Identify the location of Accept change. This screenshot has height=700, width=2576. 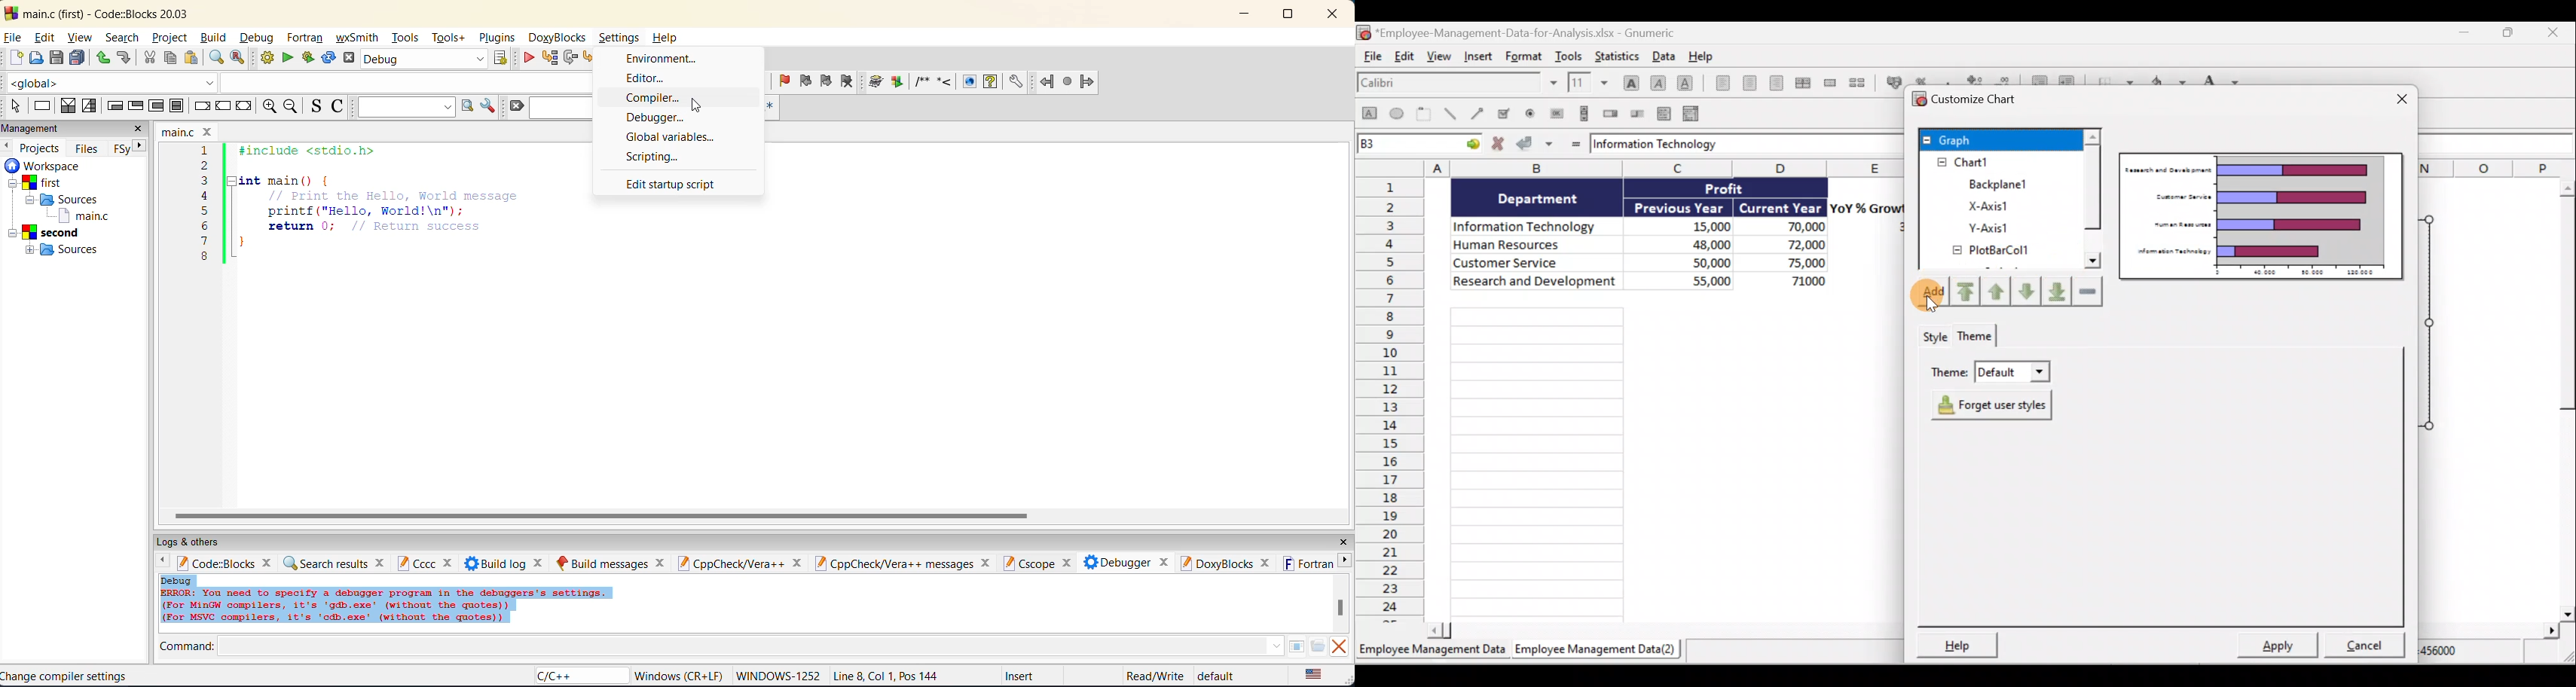
(1534, 144).